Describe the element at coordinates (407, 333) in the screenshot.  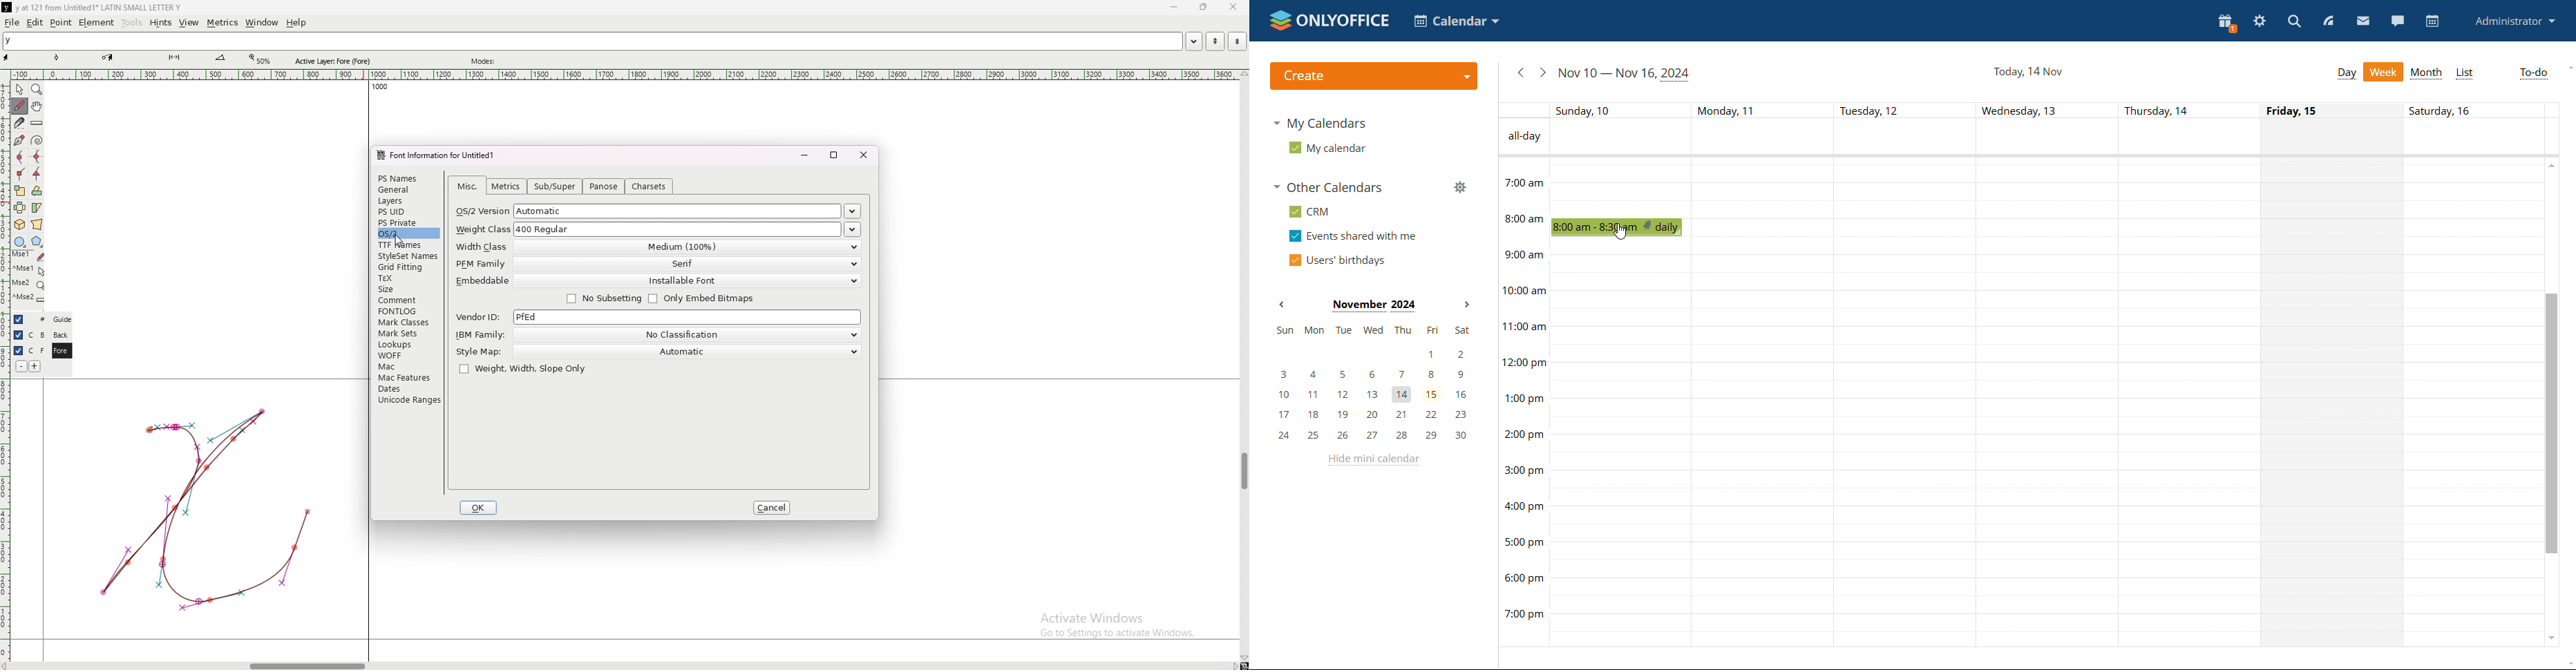
I see `mark sets` at that location.